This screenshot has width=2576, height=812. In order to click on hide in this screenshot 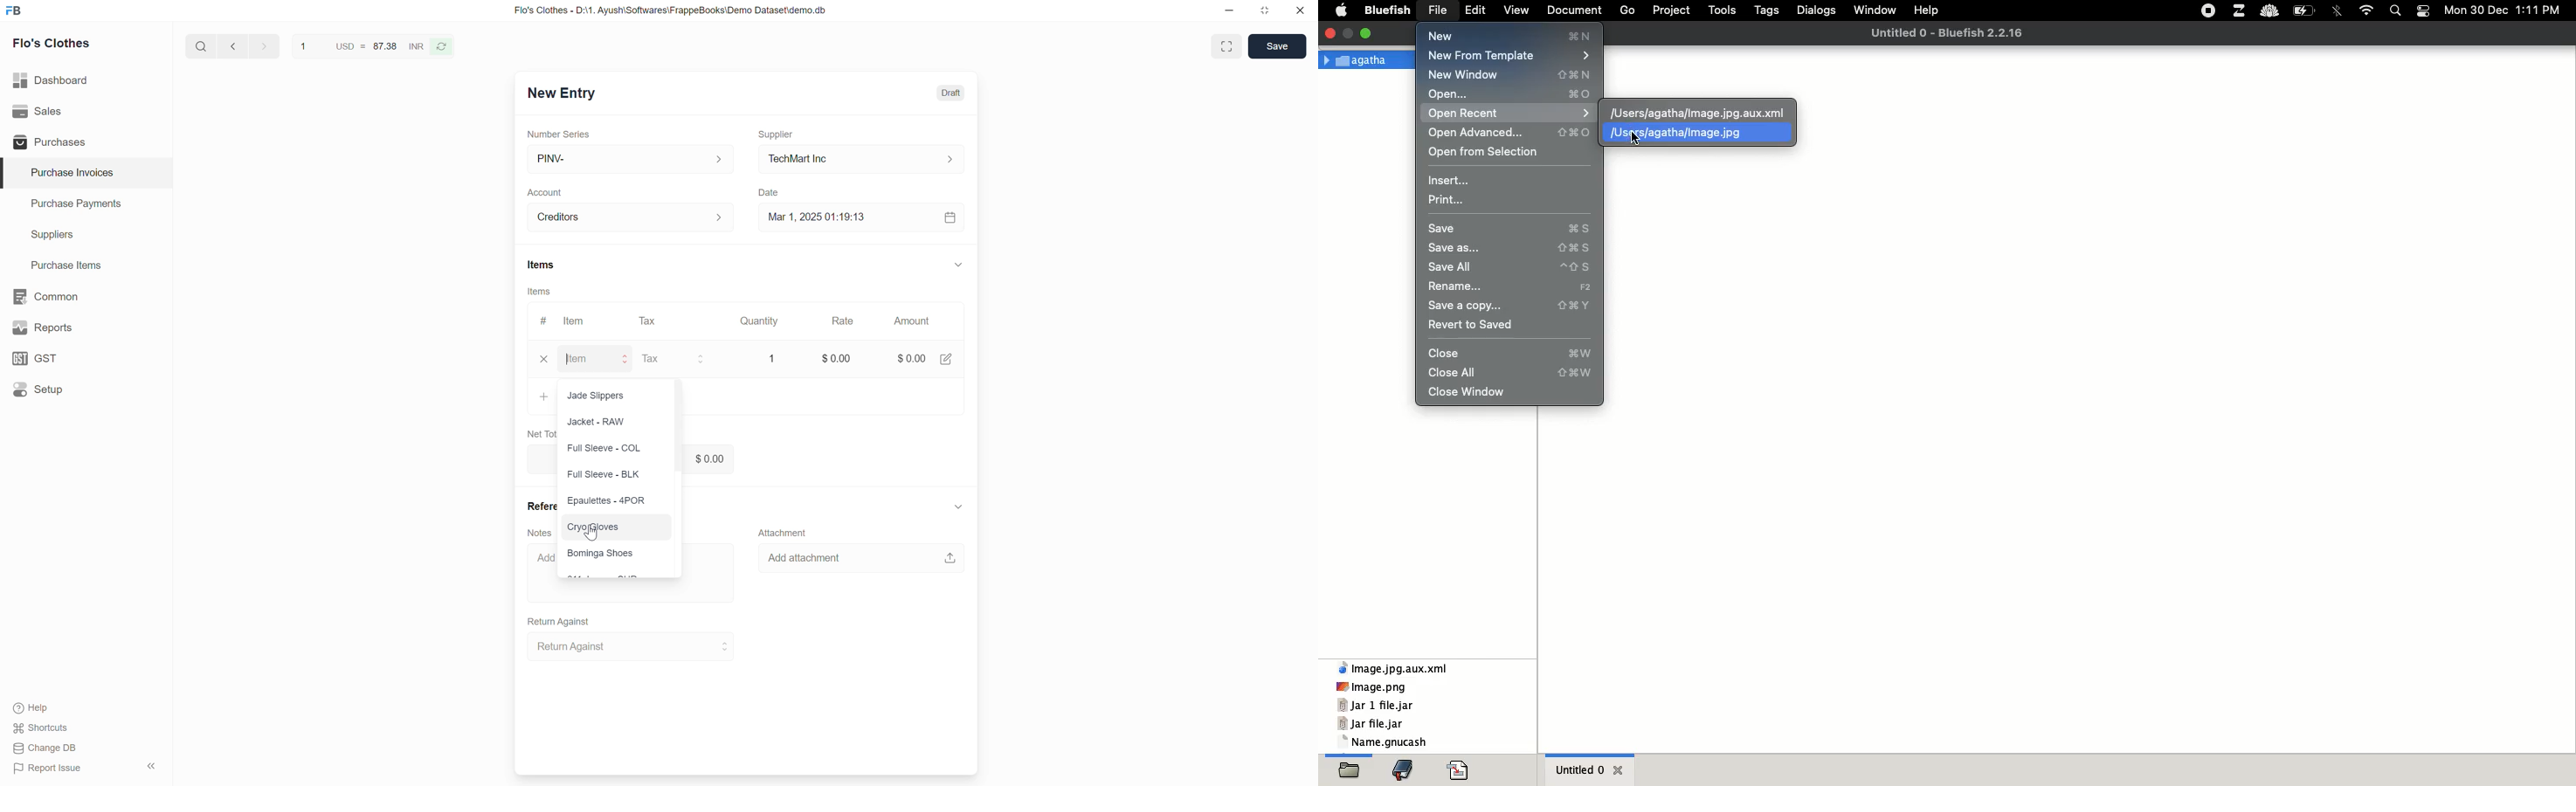, I will do `click(150, 764)`.